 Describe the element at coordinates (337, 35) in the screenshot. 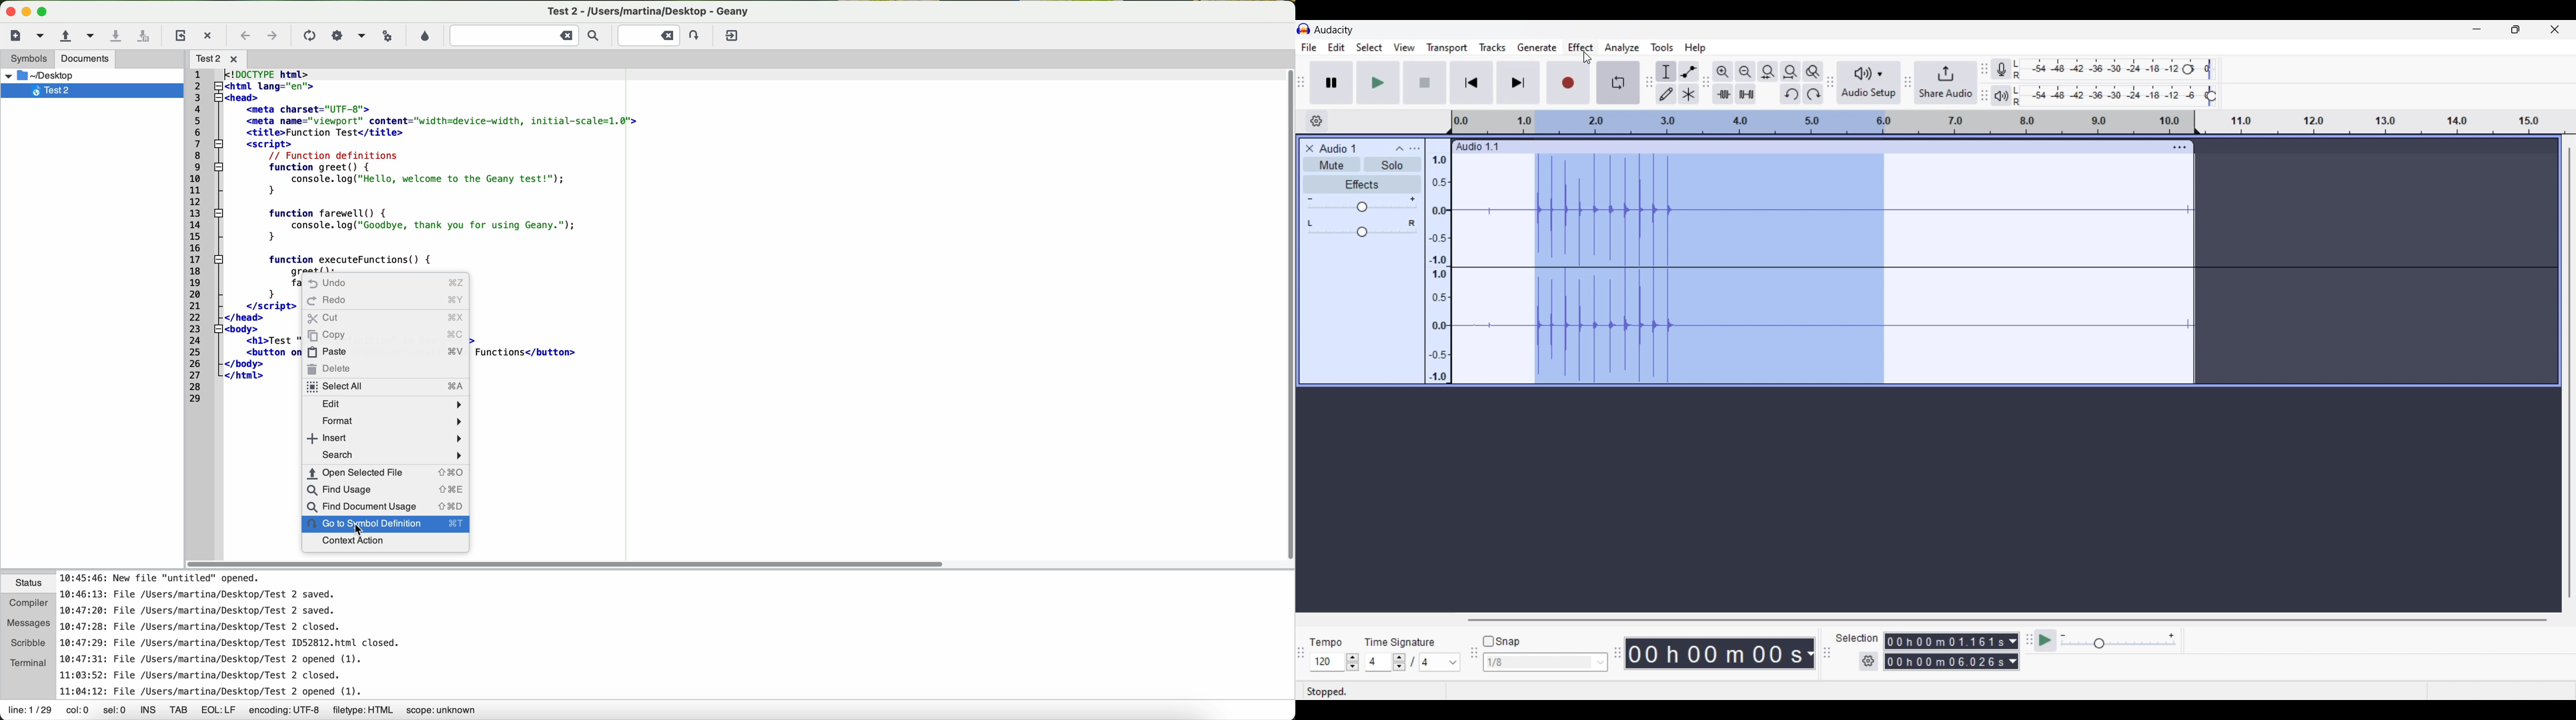

I see `icon` at that location.